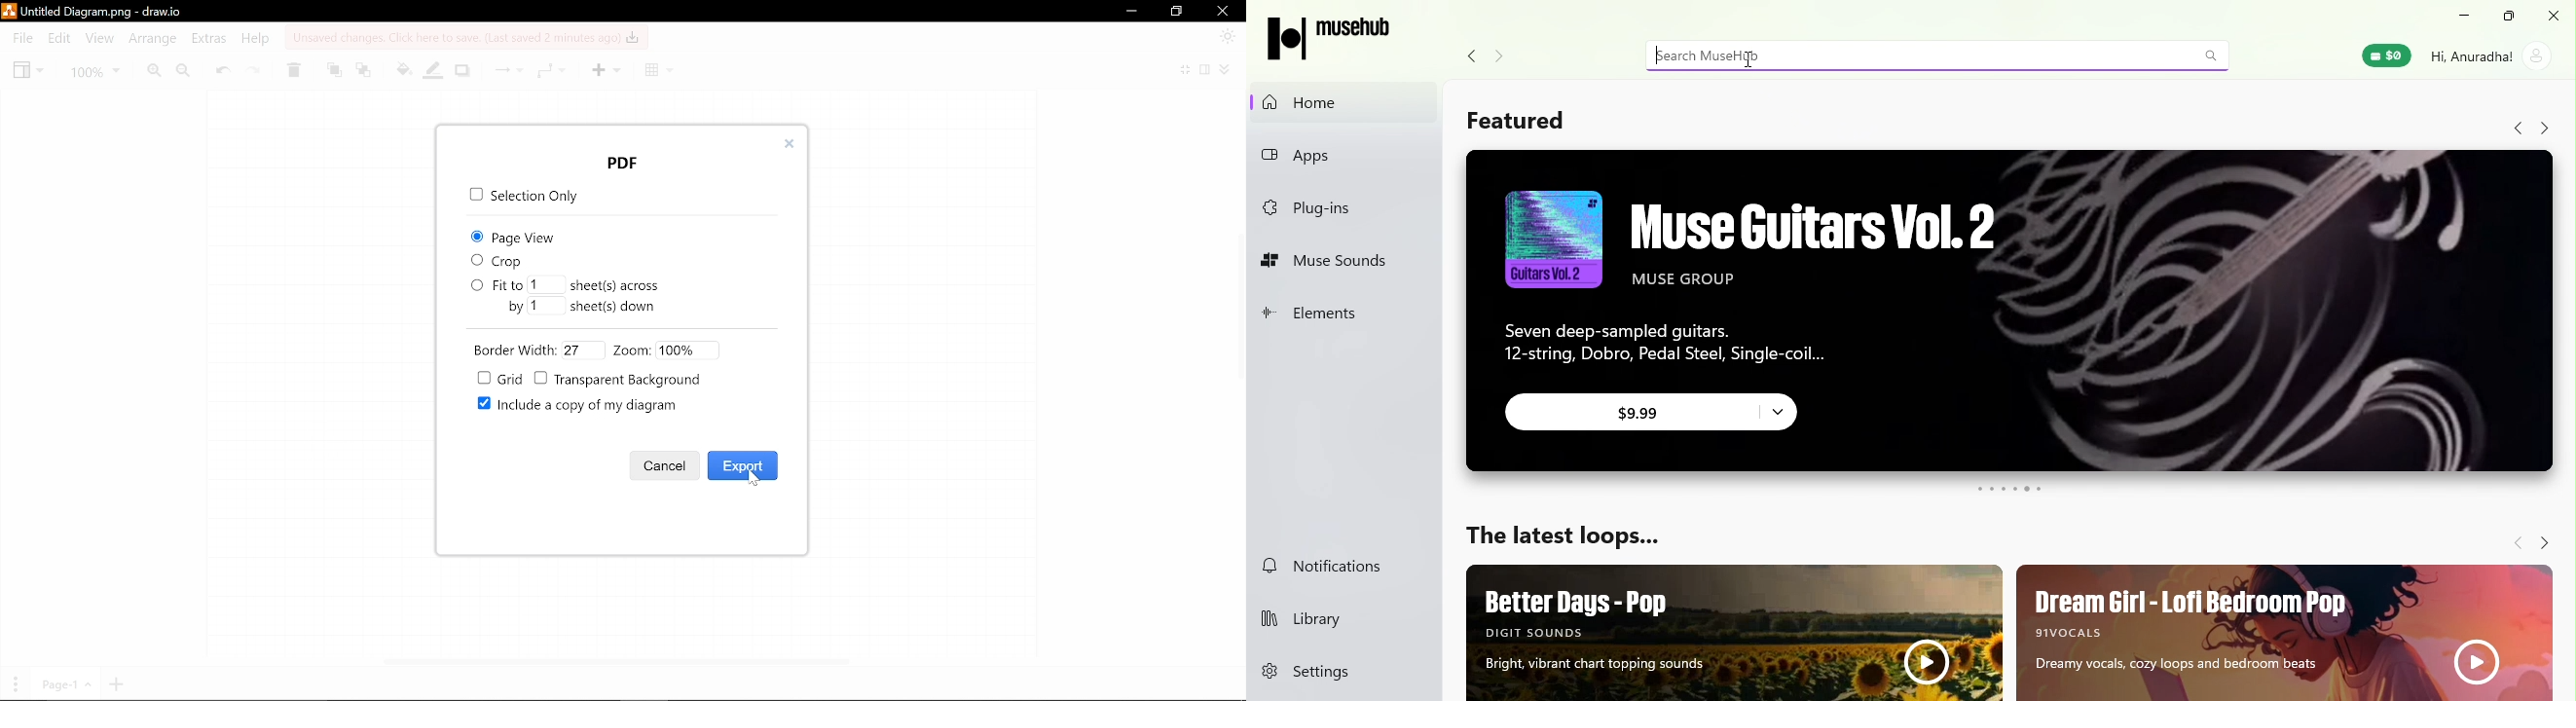  What do you see at coordinates (1175, 12) in the screenshot?
I see `Restore down` at bounding box center [1175, 12].